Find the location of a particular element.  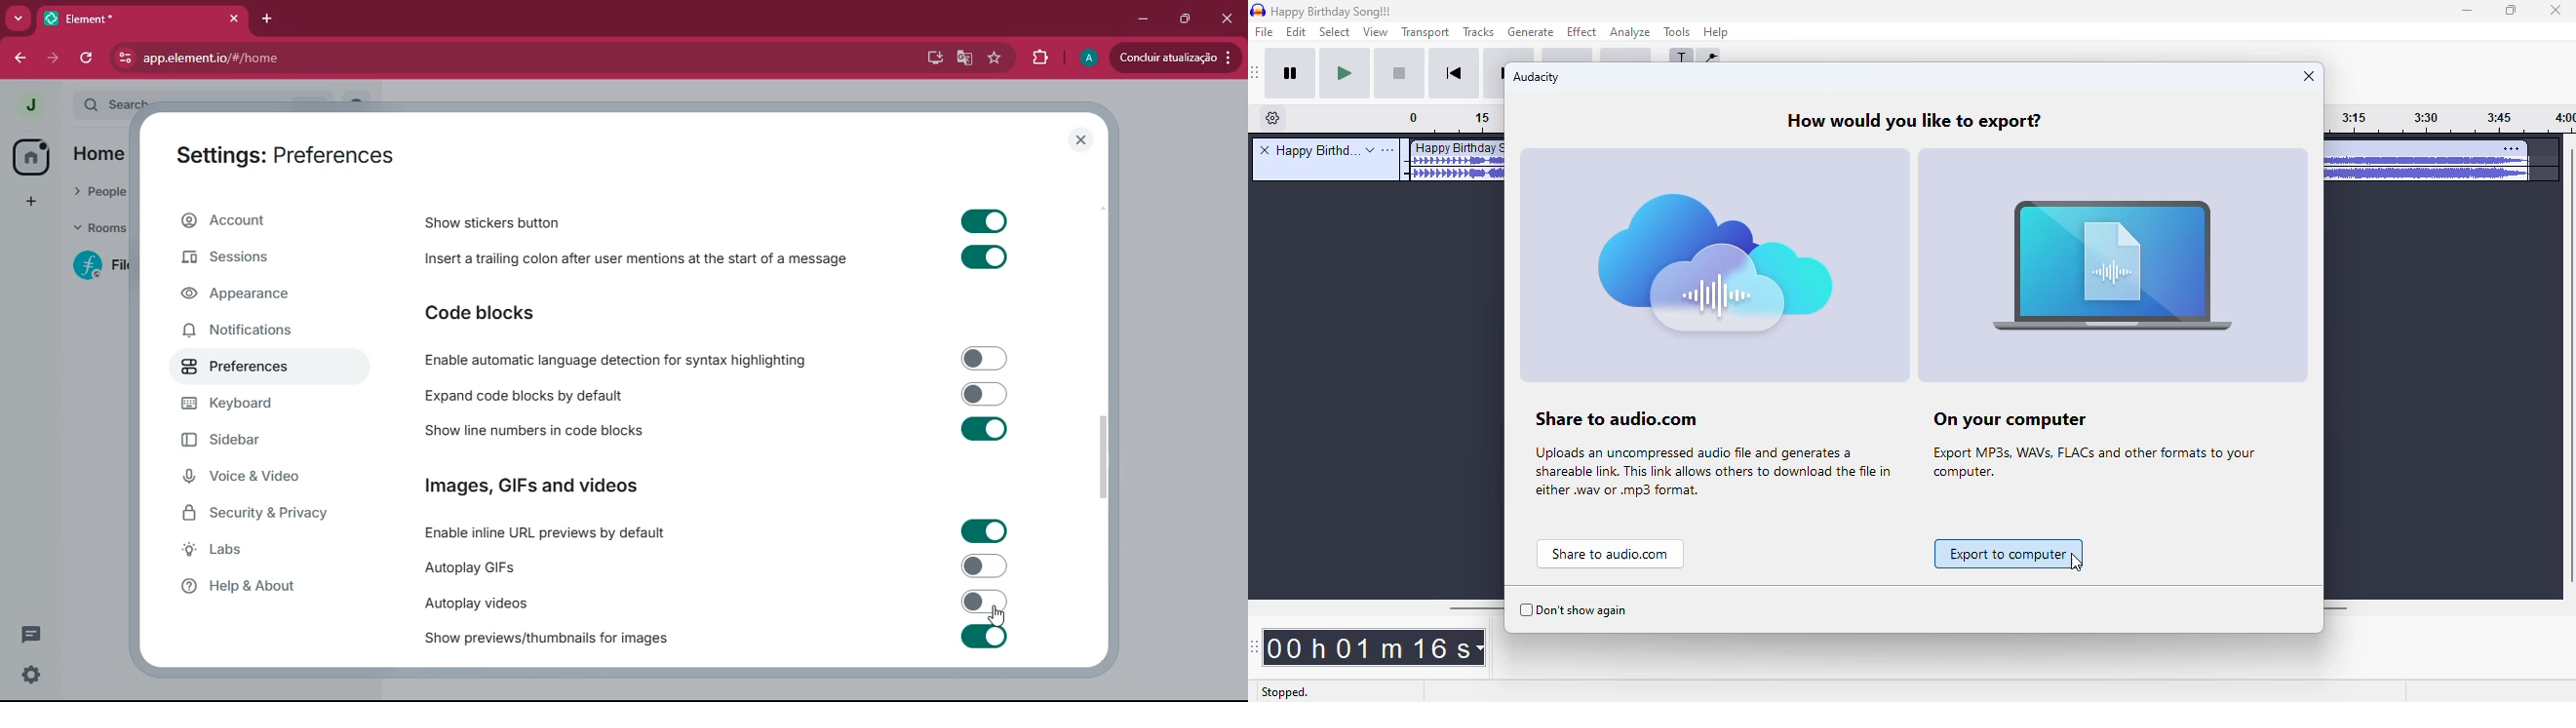

sidebar is located at coordinates (264, 444).